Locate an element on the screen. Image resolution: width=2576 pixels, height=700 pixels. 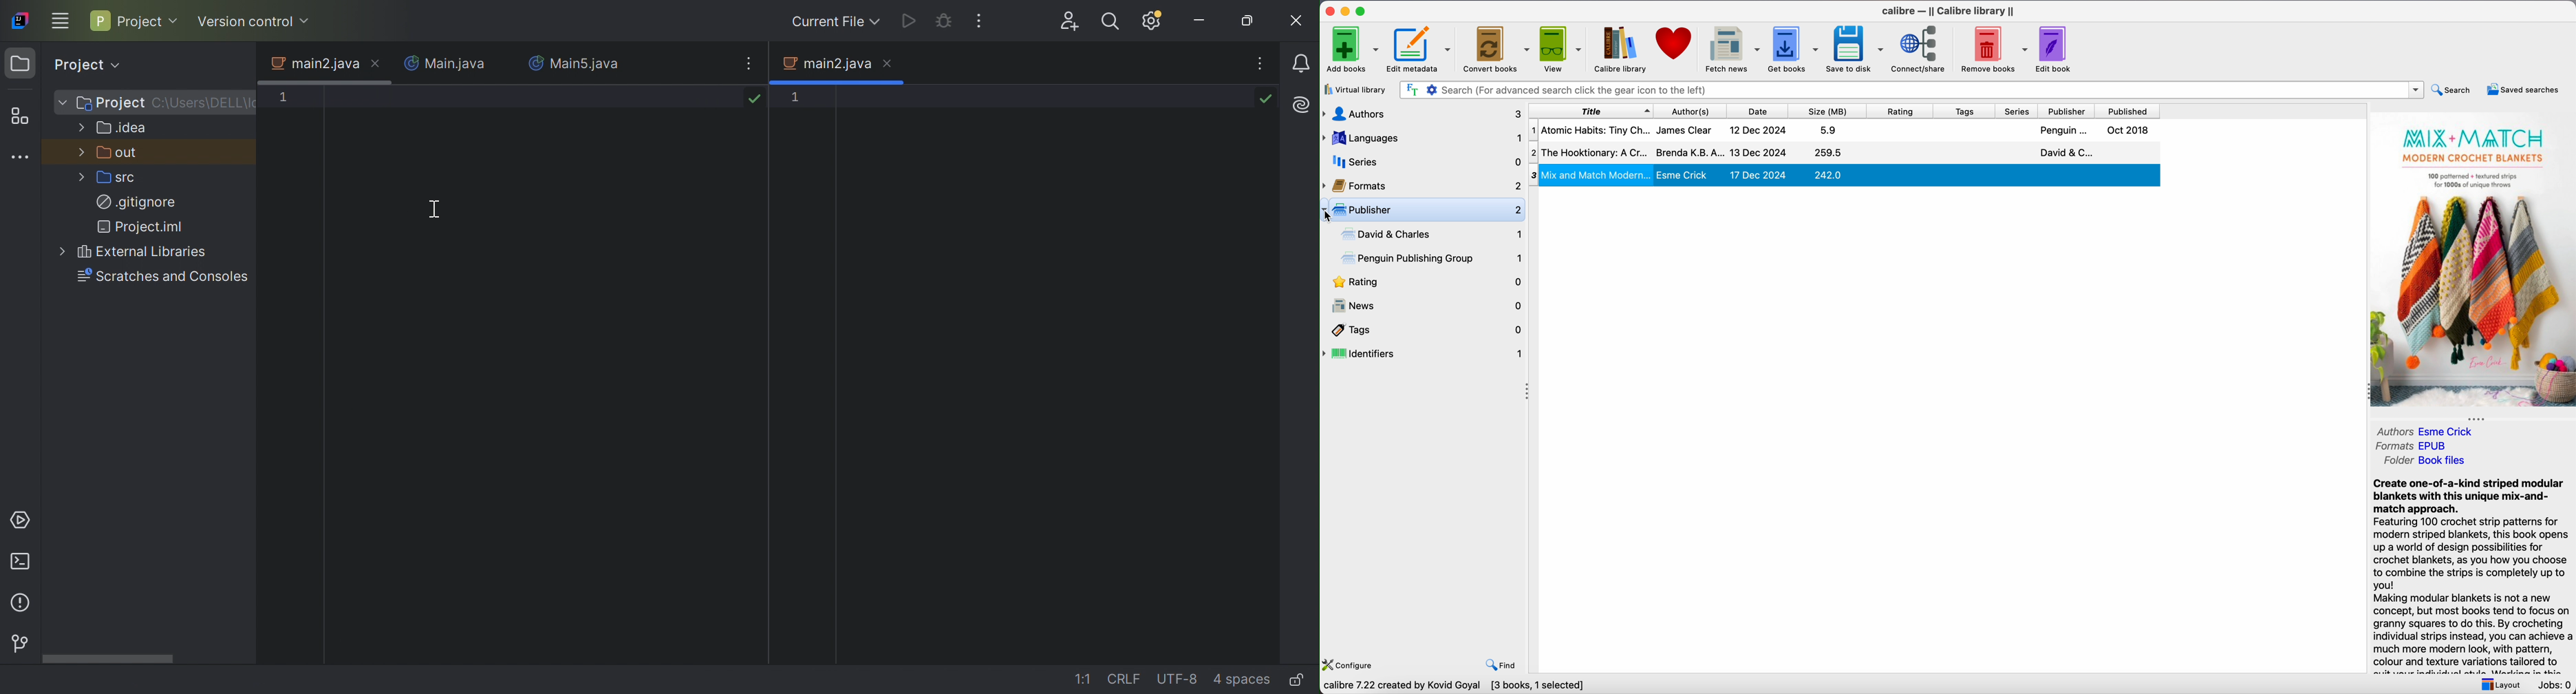
search is located at coordinates (2453, 89).